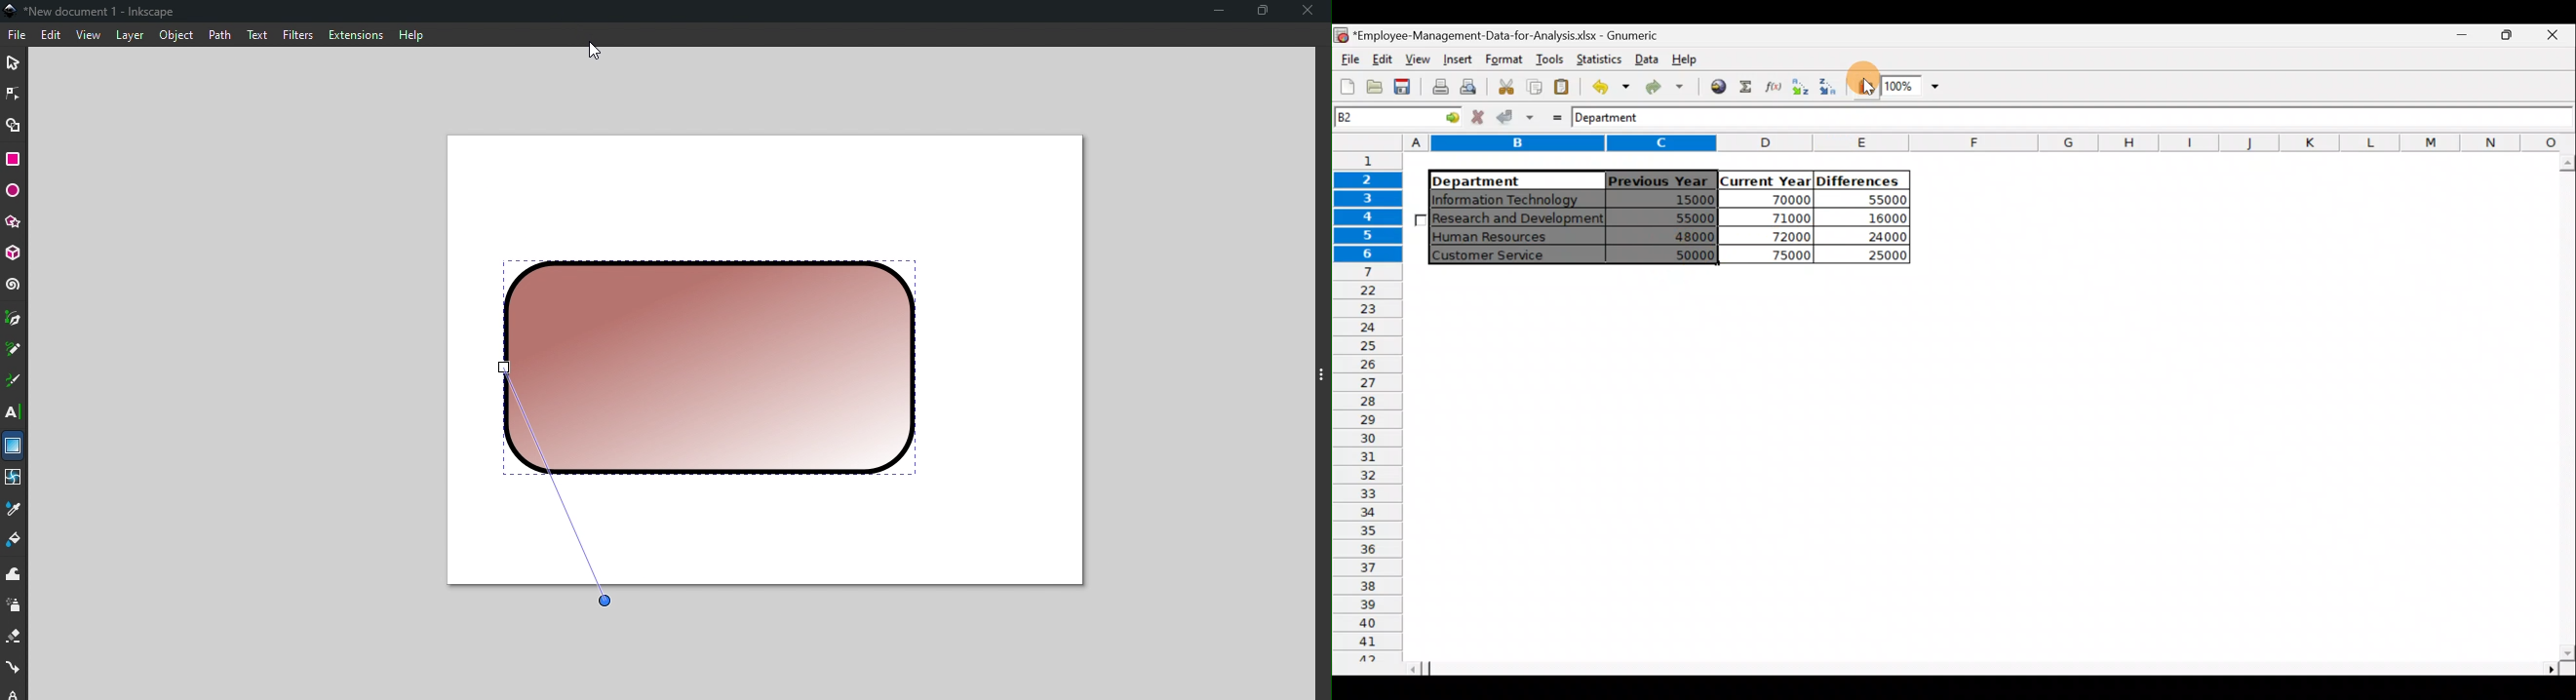 The image size is (2576, 700). I want to click on Sort in descending order, so click(1830, 87).